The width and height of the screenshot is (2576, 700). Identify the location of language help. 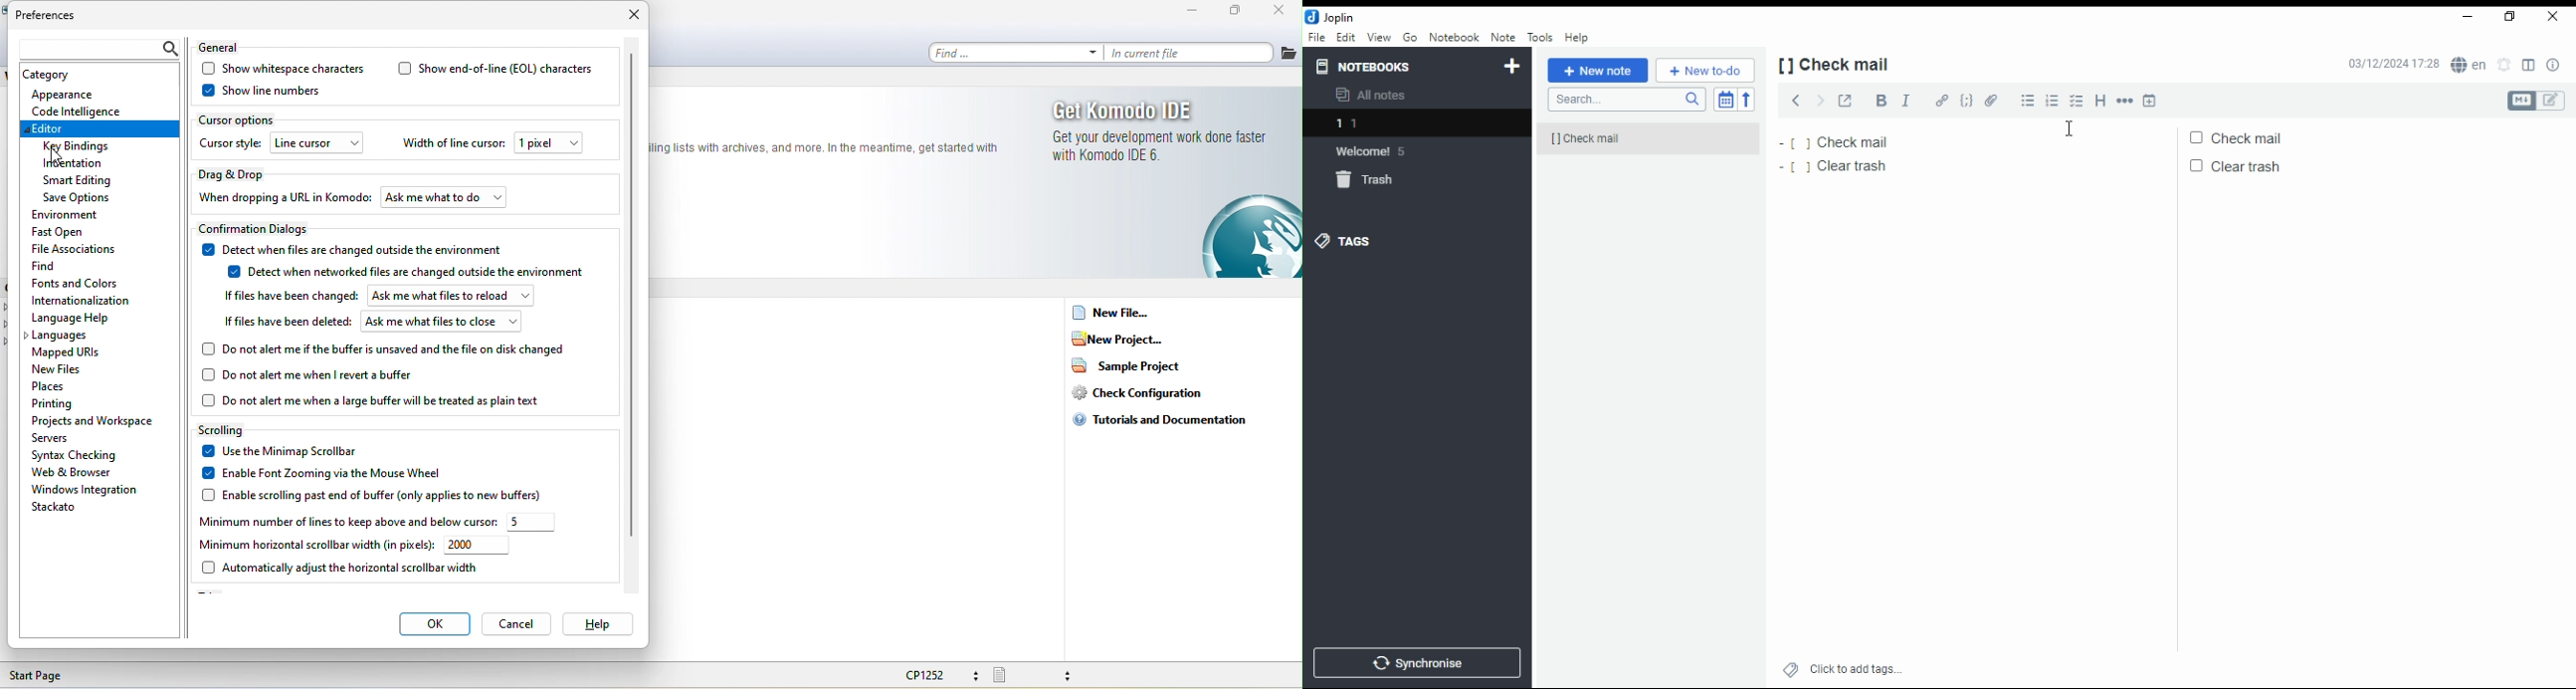
(90, 318).